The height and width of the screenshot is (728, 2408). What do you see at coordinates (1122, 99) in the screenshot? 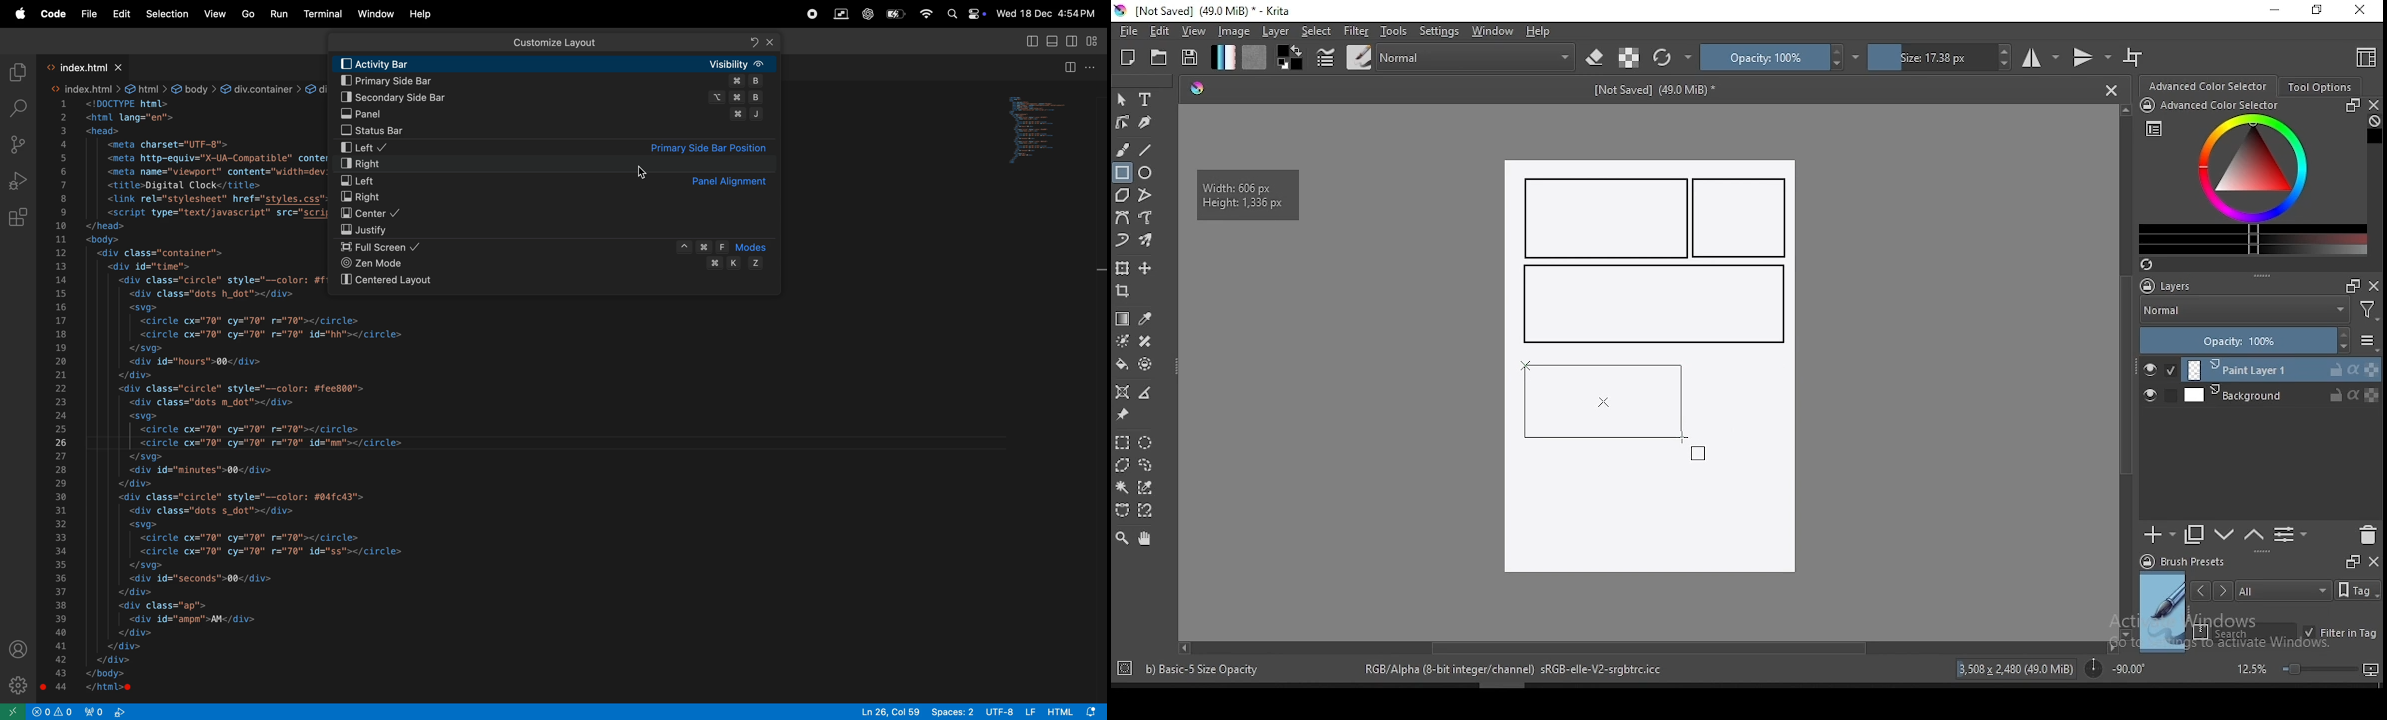
I see `select shapes tool` at bounding box center [1122, 99].